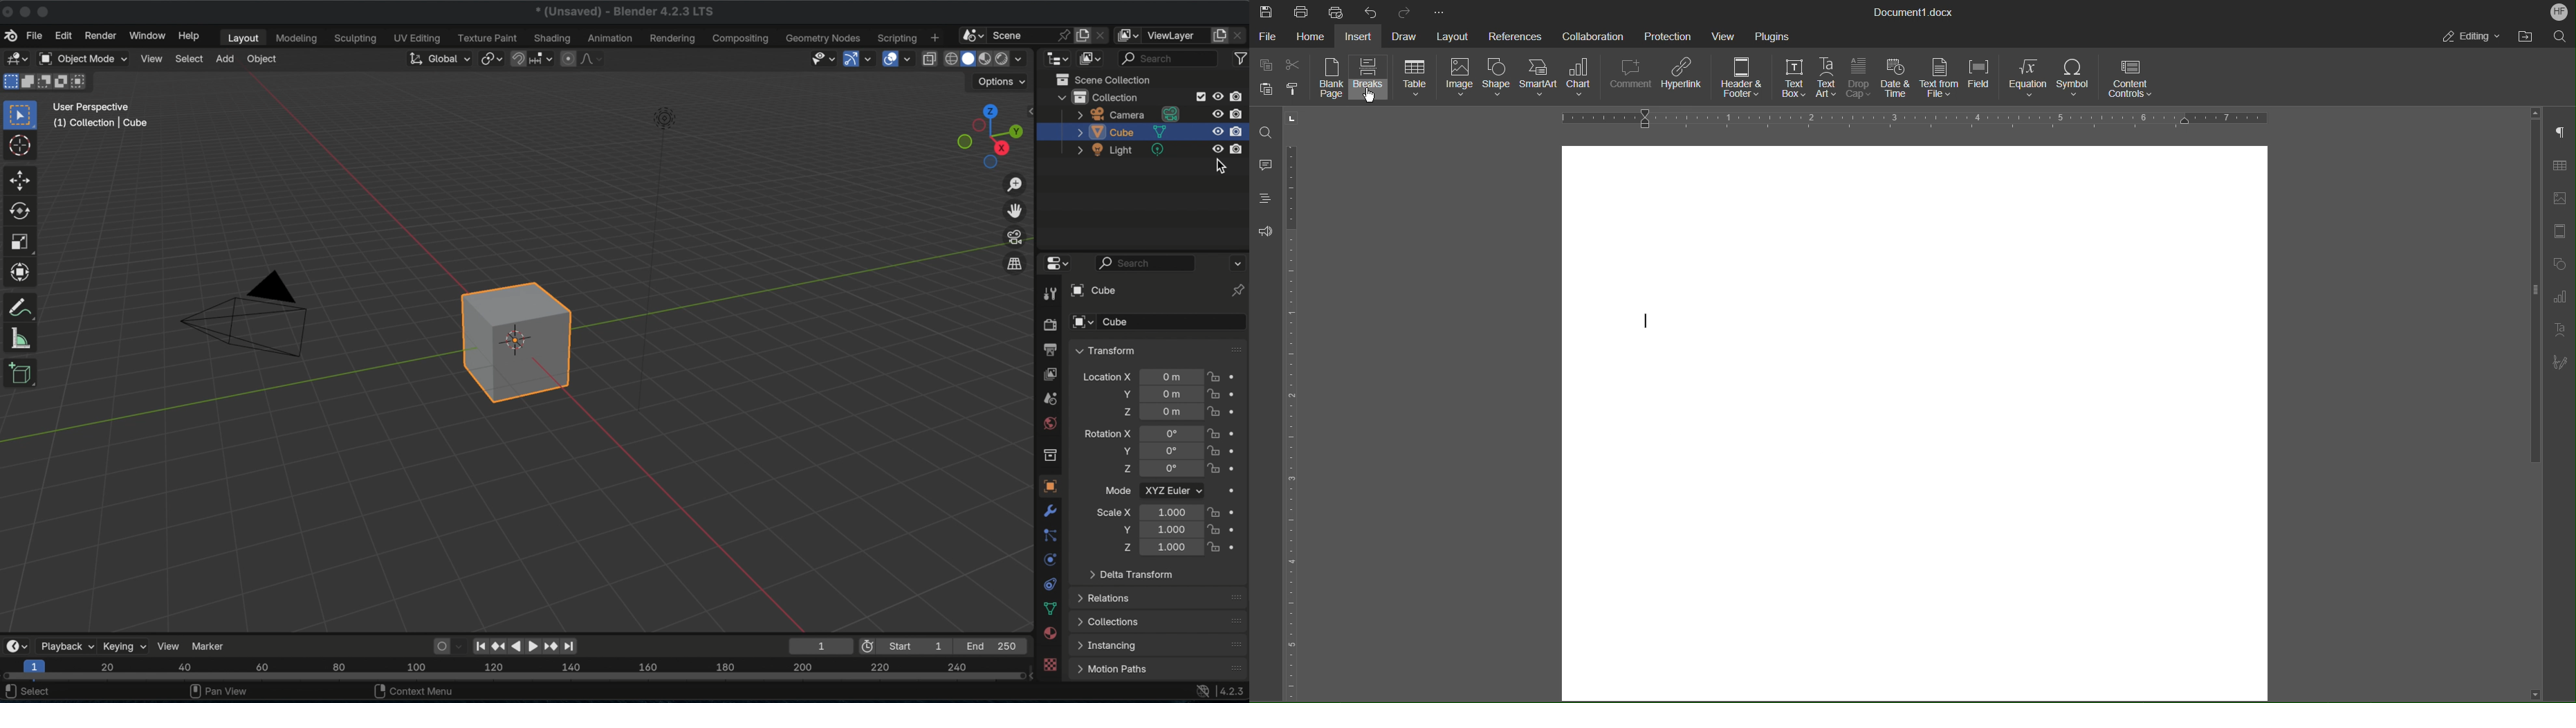  Describe the element at coordinates (1050, 512) in the screenshot. I see `modifiers` at that location.